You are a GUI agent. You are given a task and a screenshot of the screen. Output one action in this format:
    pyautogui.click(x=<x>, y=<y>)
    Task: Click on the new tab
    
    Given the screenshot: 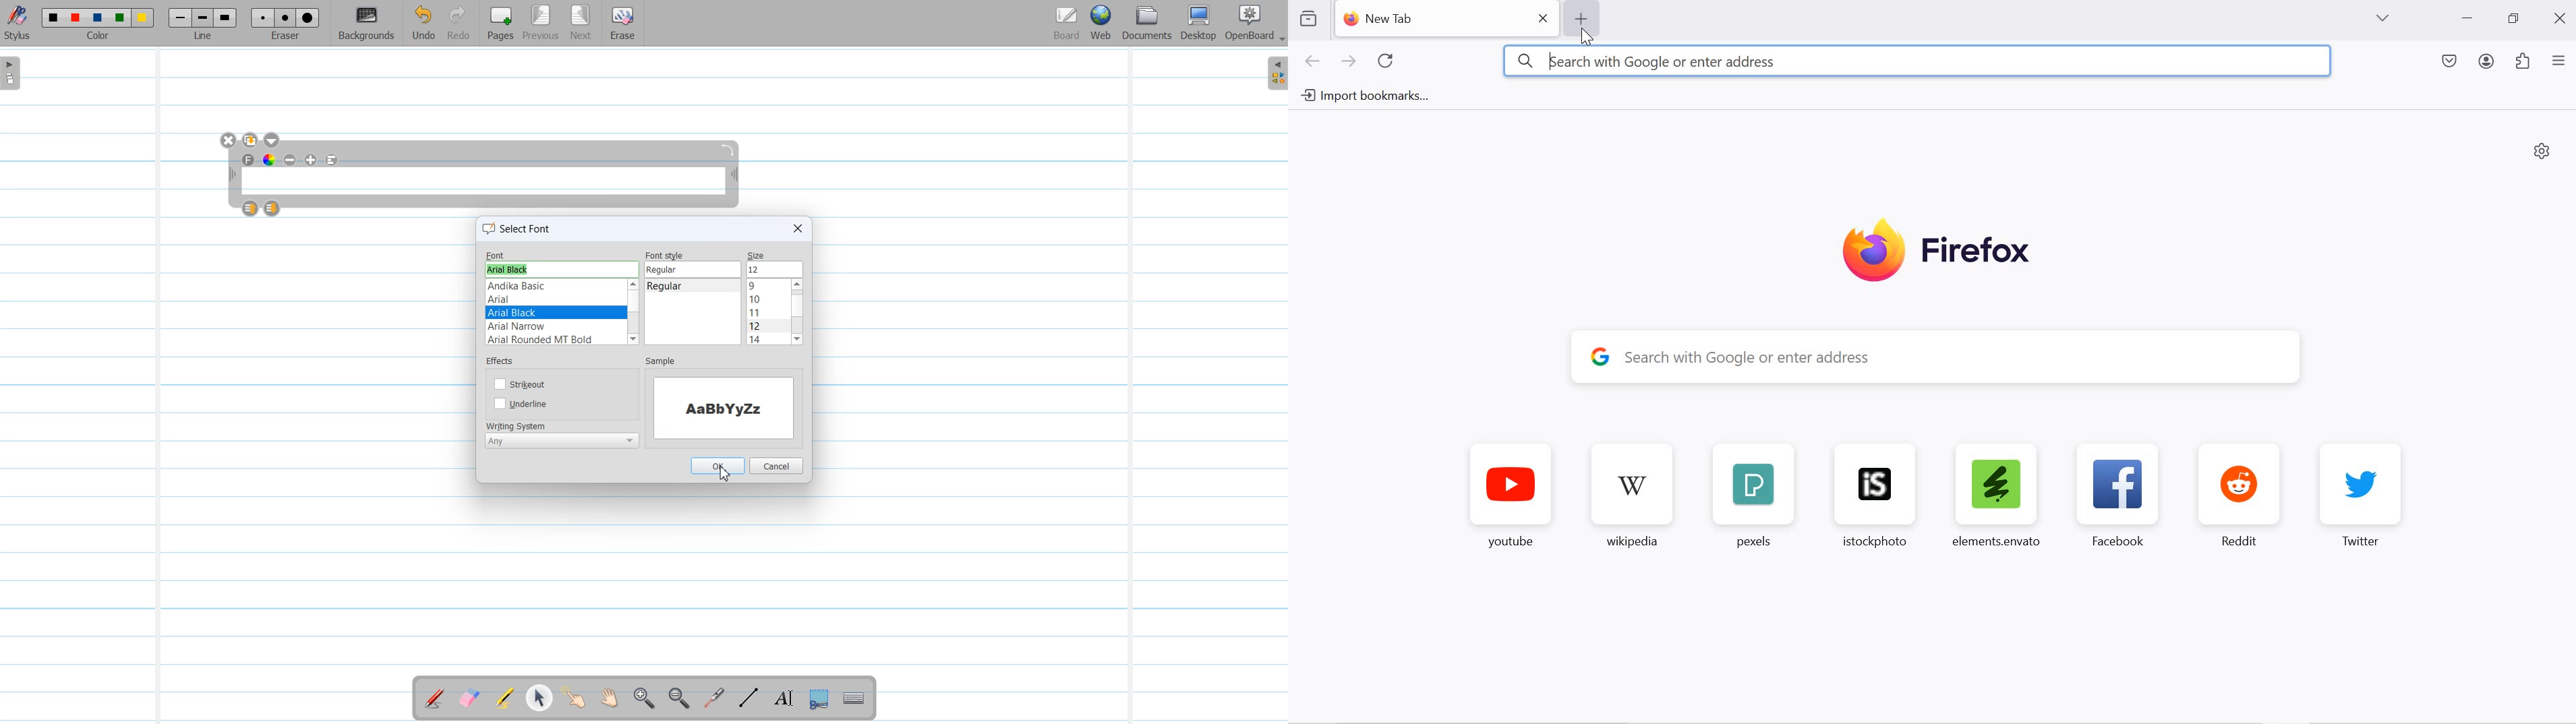 What is the action you would take?
    pyautogui.click(x=1378, y=19)
    